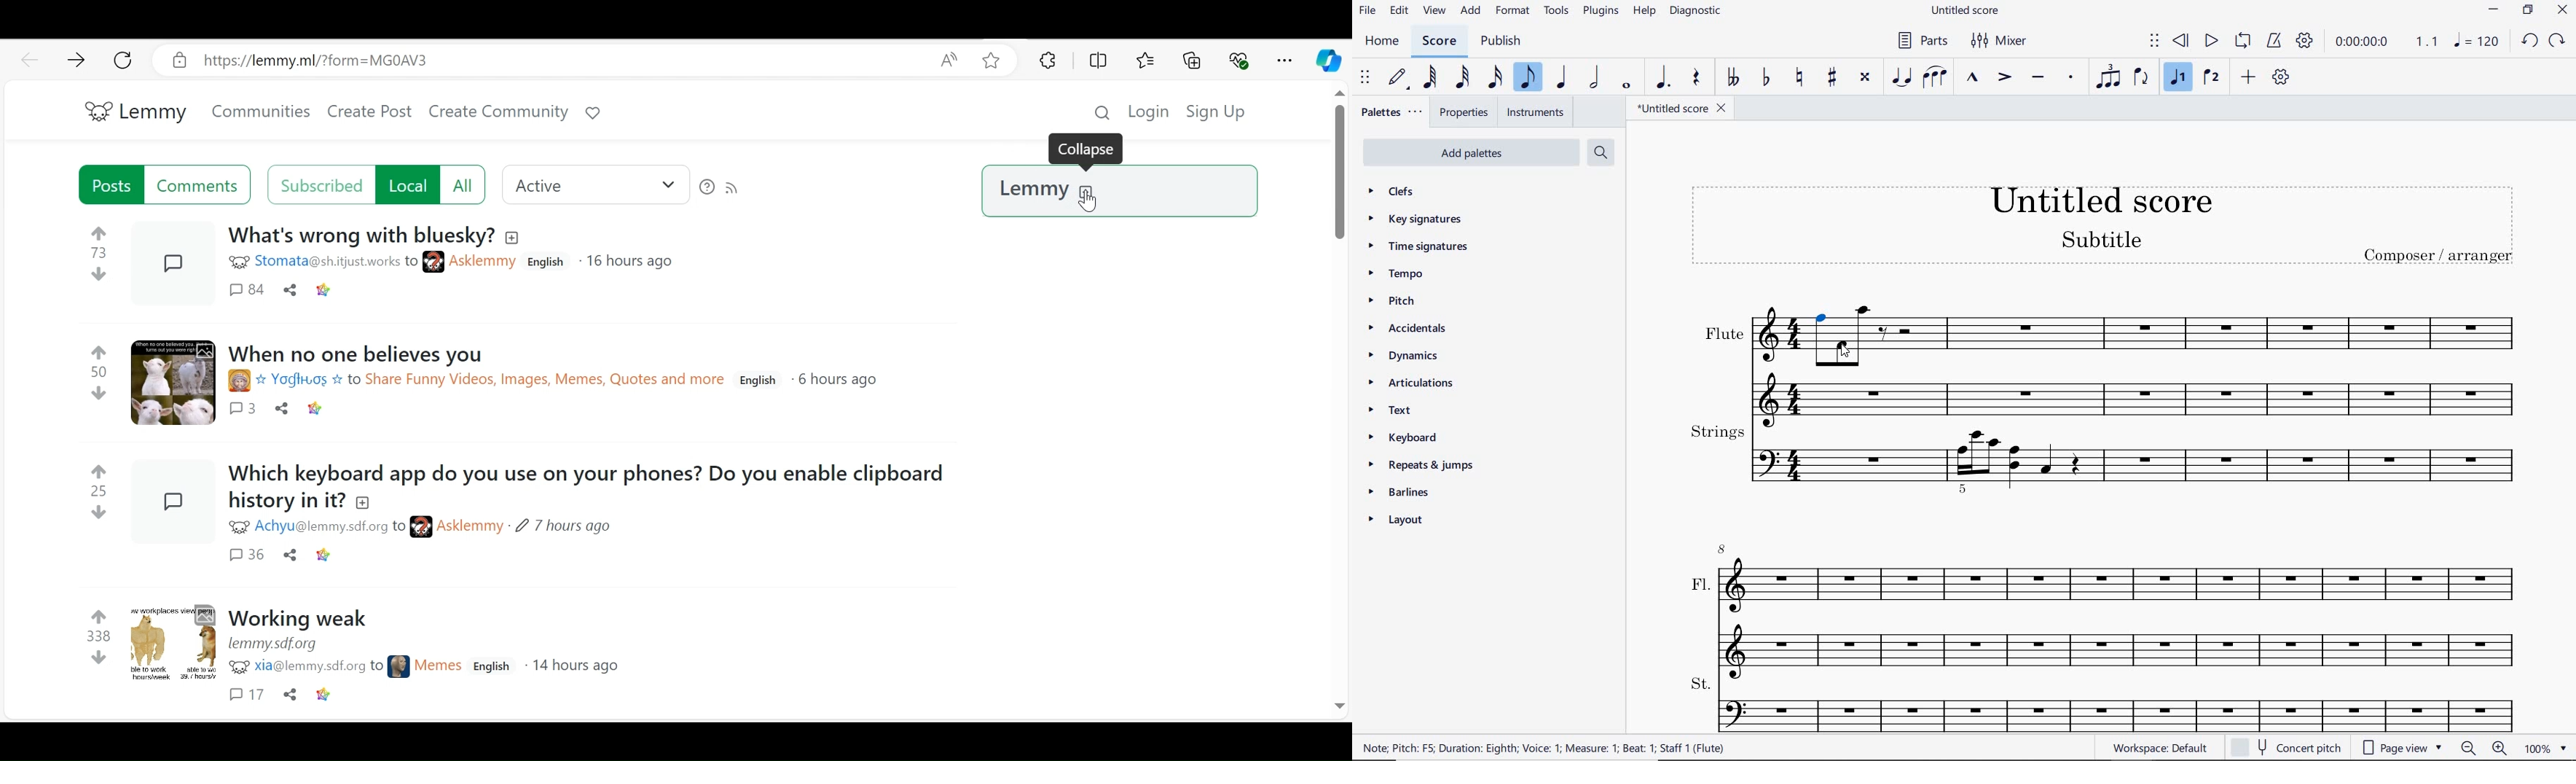  I want to click on Copilot, so click(1328, 61).